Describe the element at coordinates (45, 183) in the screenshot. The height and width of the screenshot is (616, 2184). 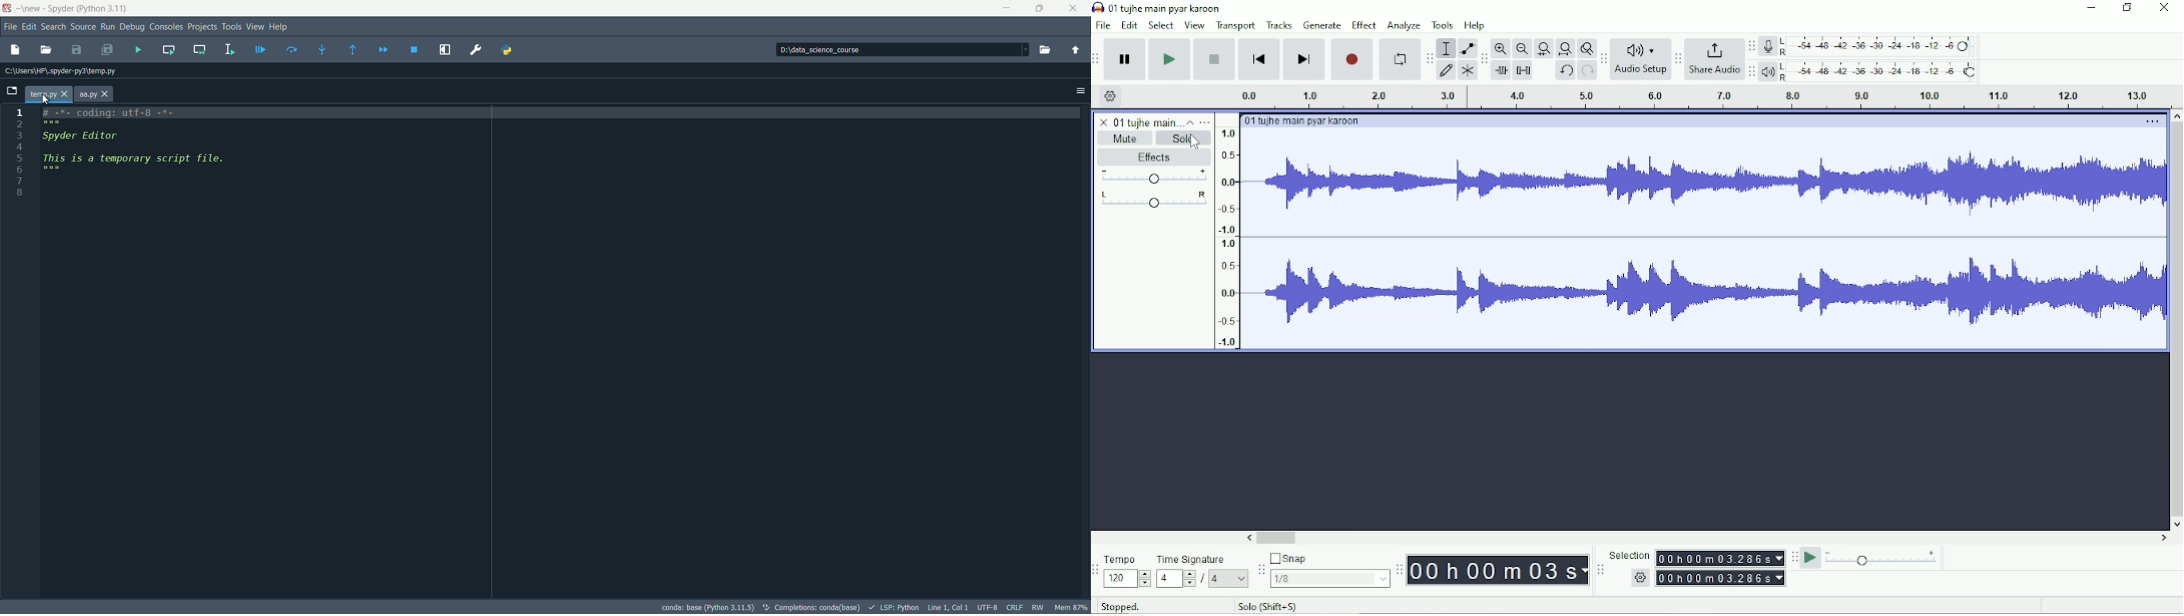
I see `7` at that location.